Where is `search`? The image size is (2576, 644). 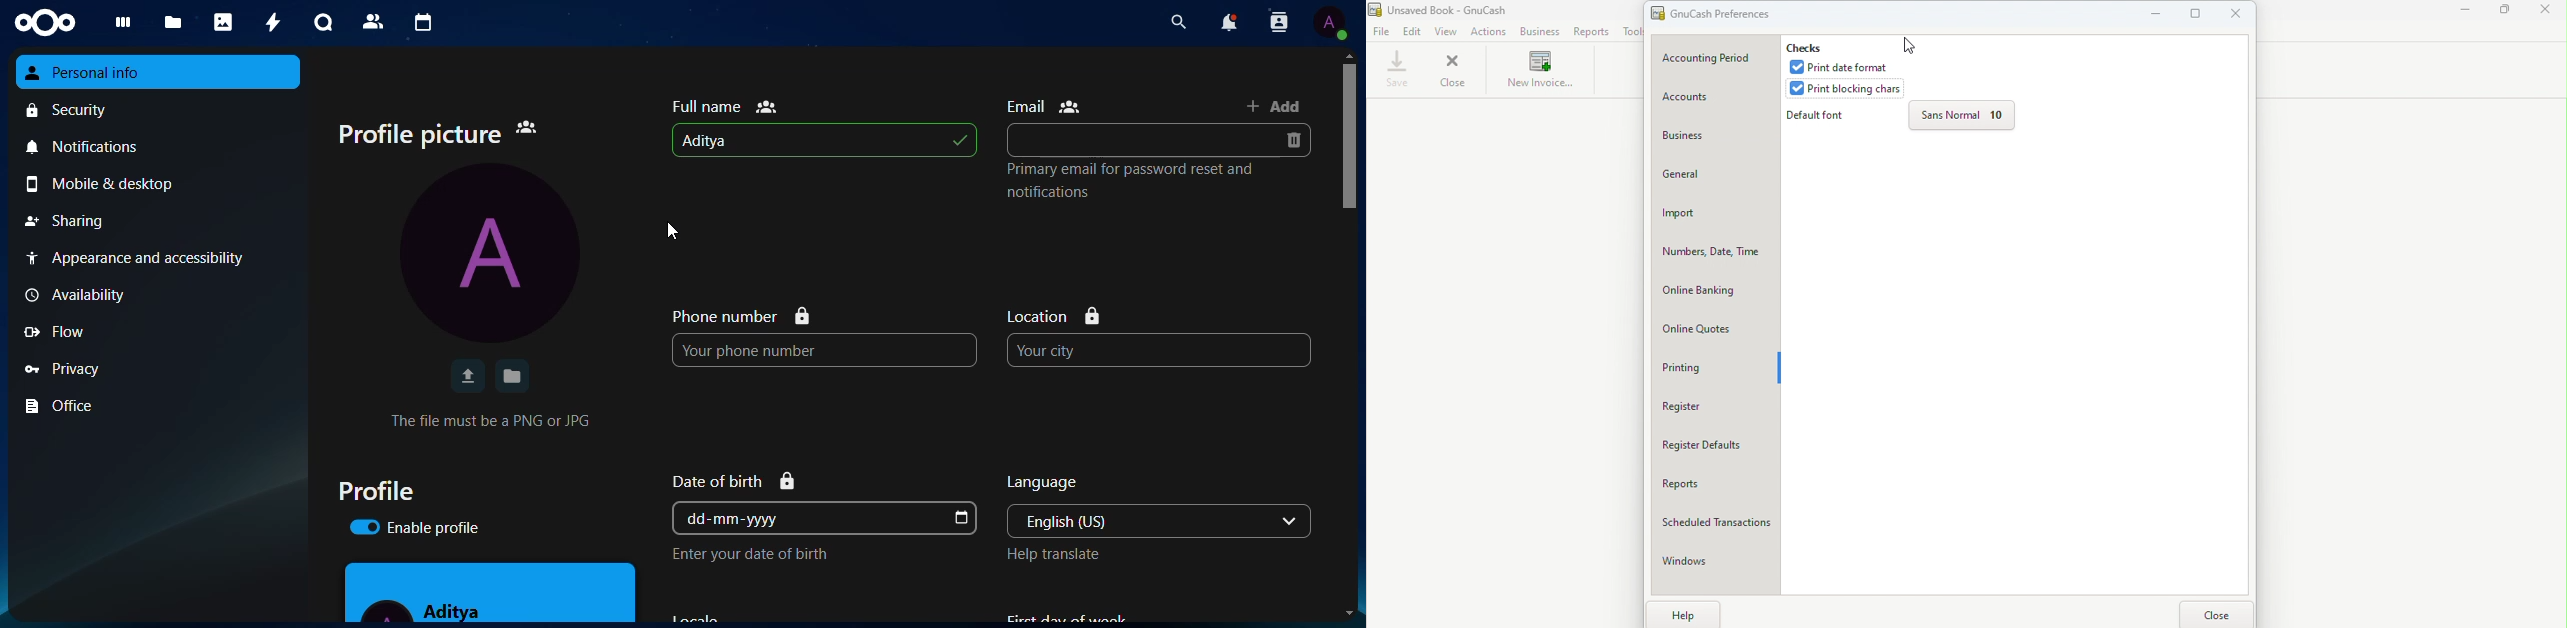 search is located at coordinates (1178, 22).